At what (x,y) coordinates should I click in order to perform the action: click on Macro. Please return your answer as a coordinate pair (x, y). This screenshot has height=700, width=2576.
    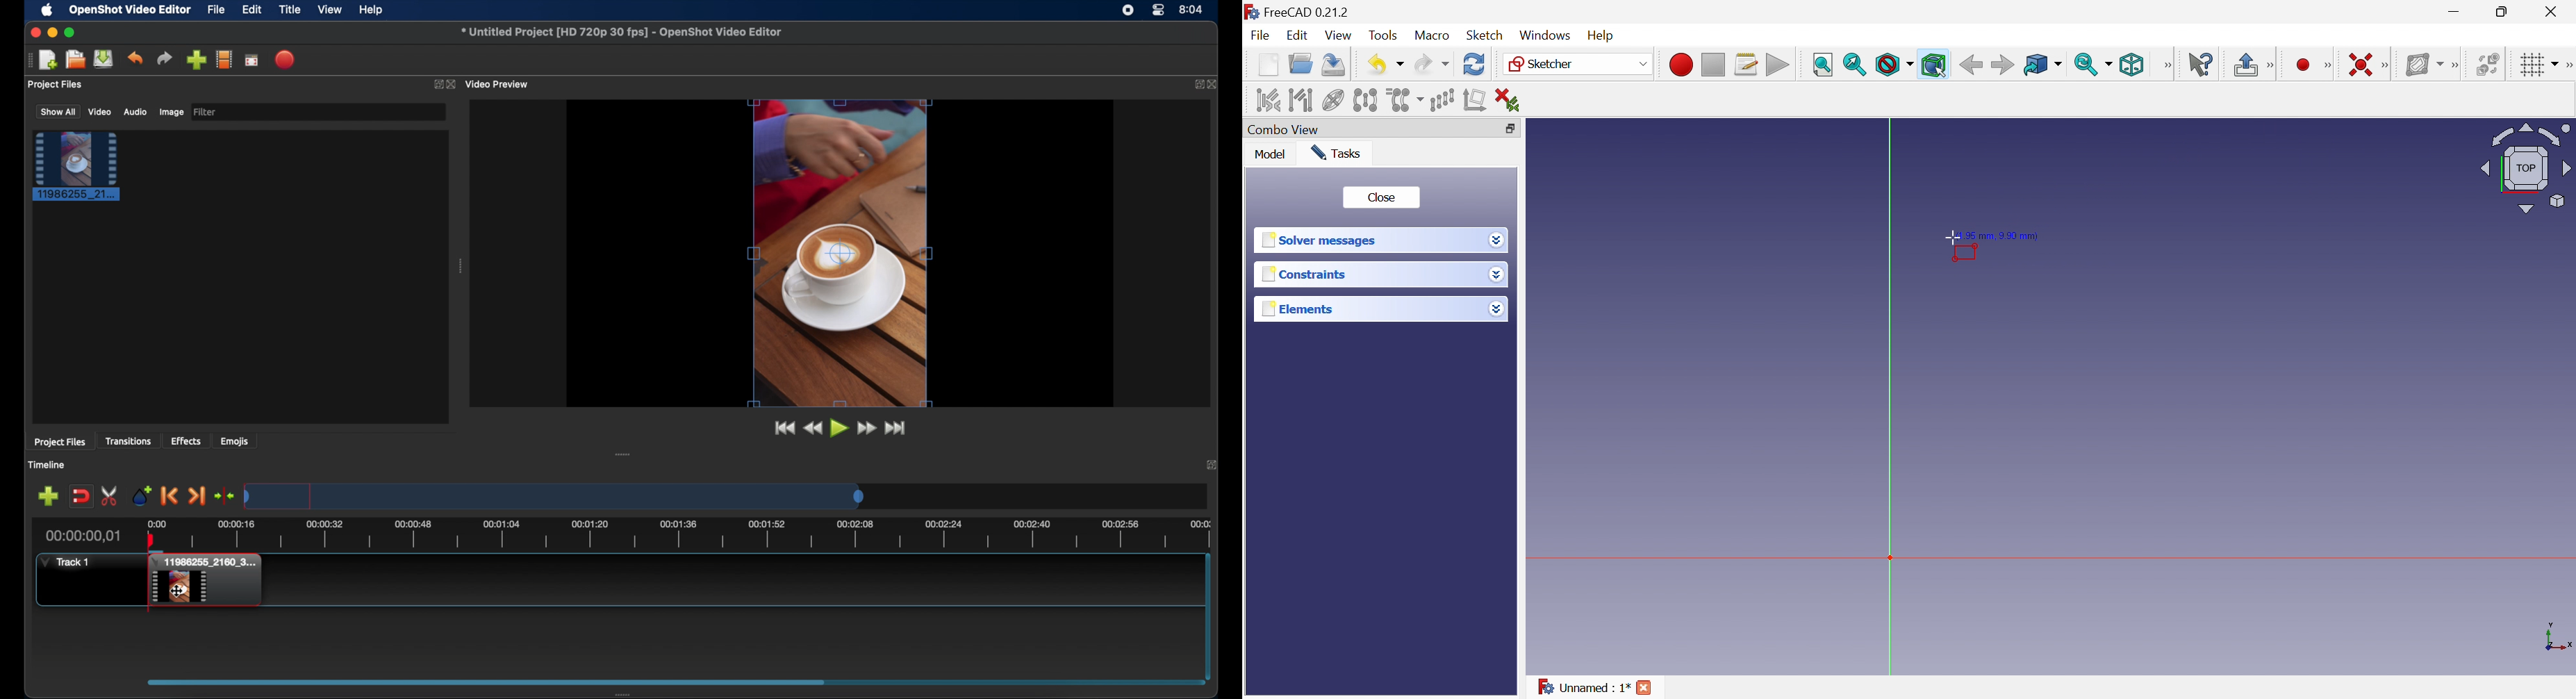
    Looking at the image, I should click on (1430, 35).